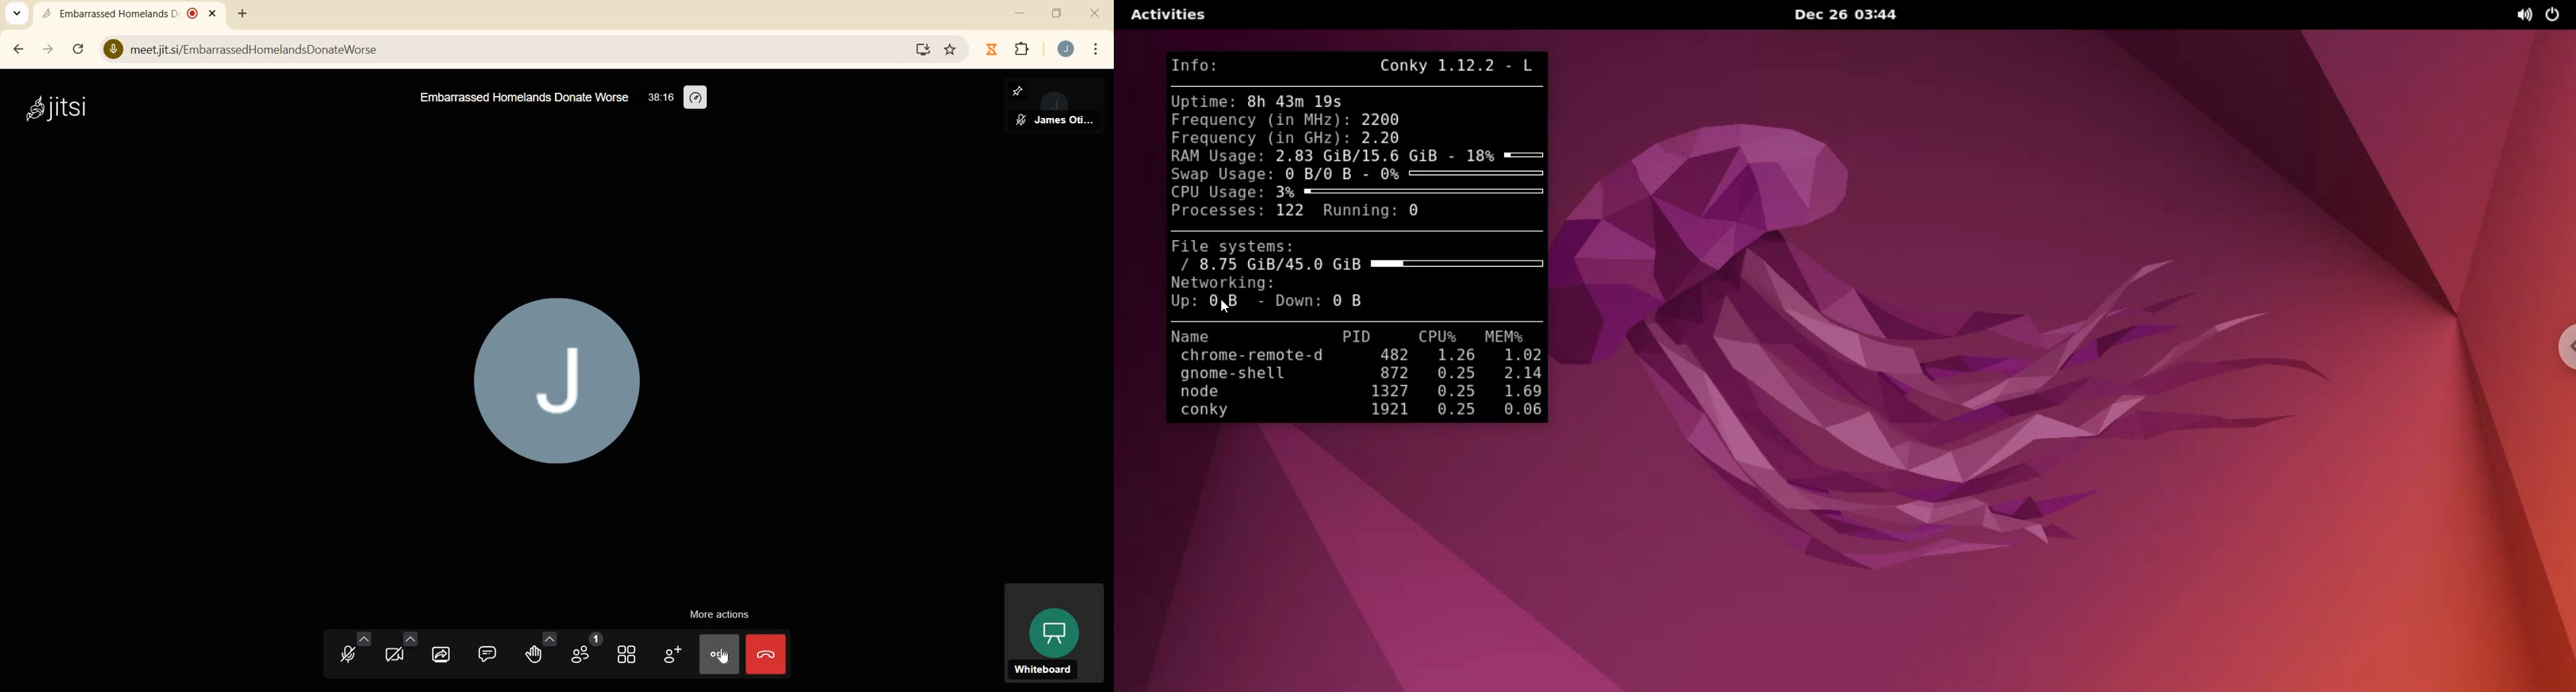 This screenshot has height=700, width=2576. Describe the element at coordinates (540, 651) in the screenshot. I see `raise your hand` at that location.